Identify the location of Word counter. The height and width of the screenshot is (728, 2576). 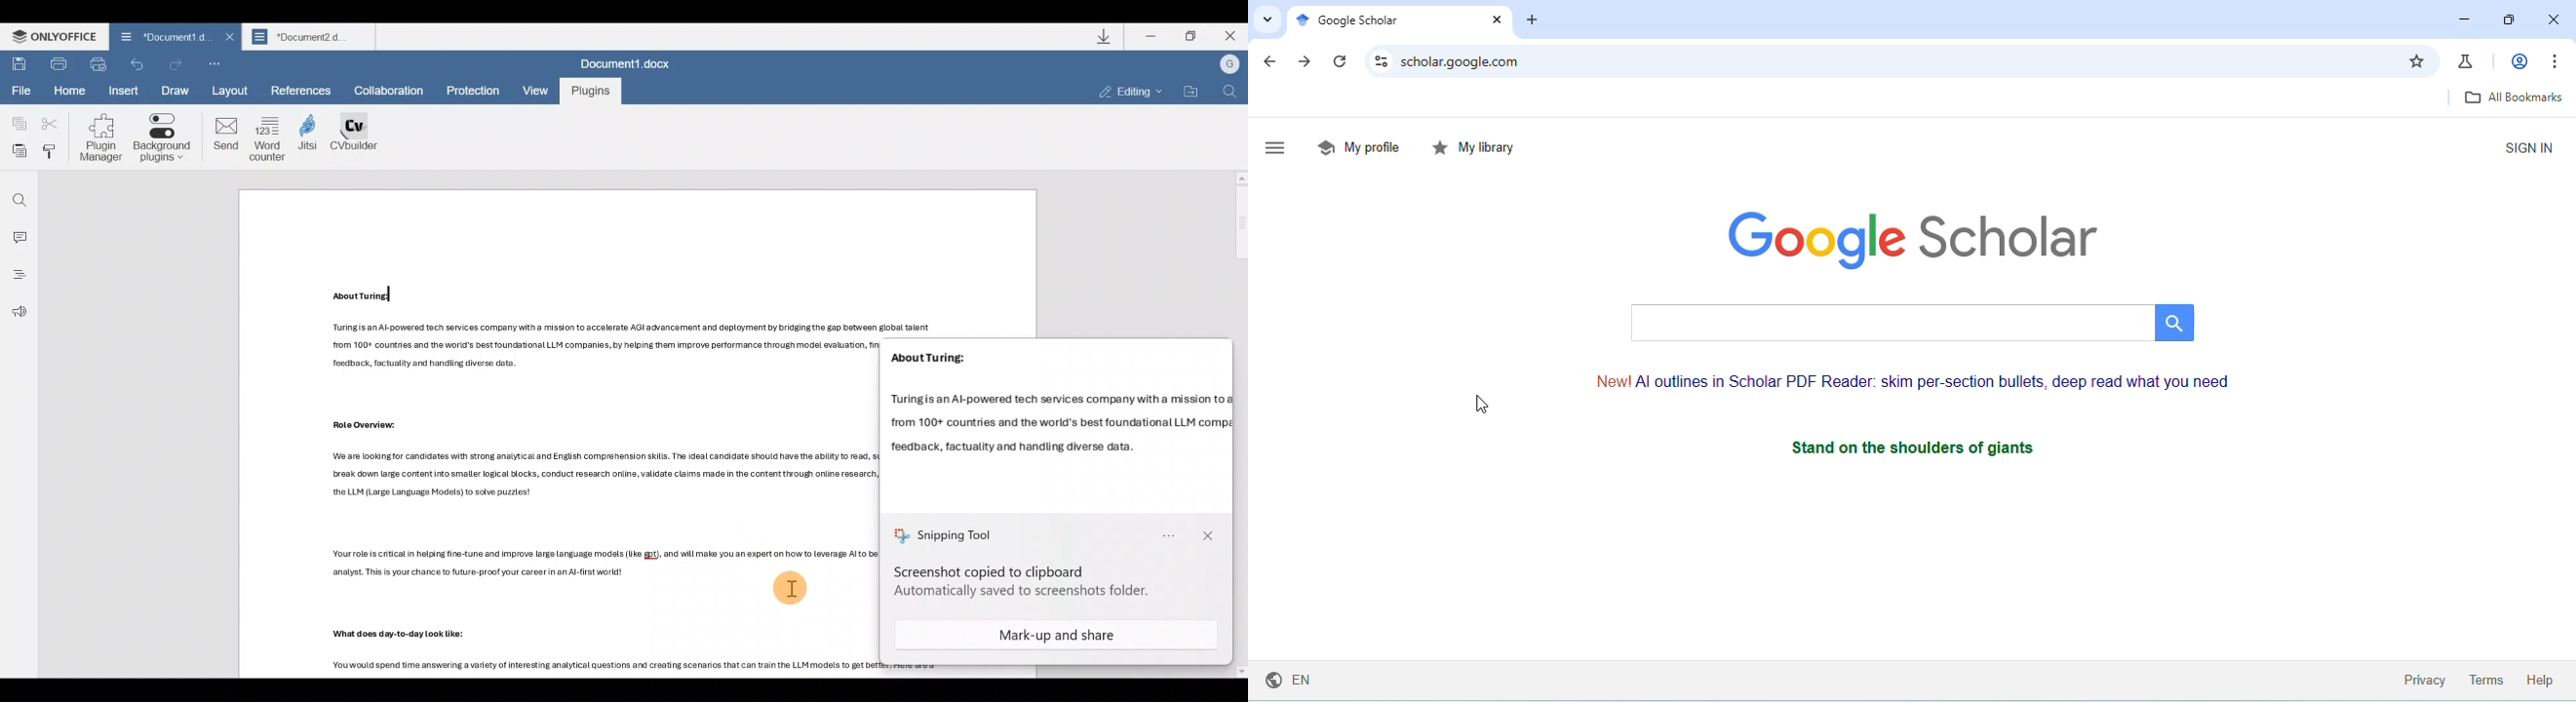
(268, 137).